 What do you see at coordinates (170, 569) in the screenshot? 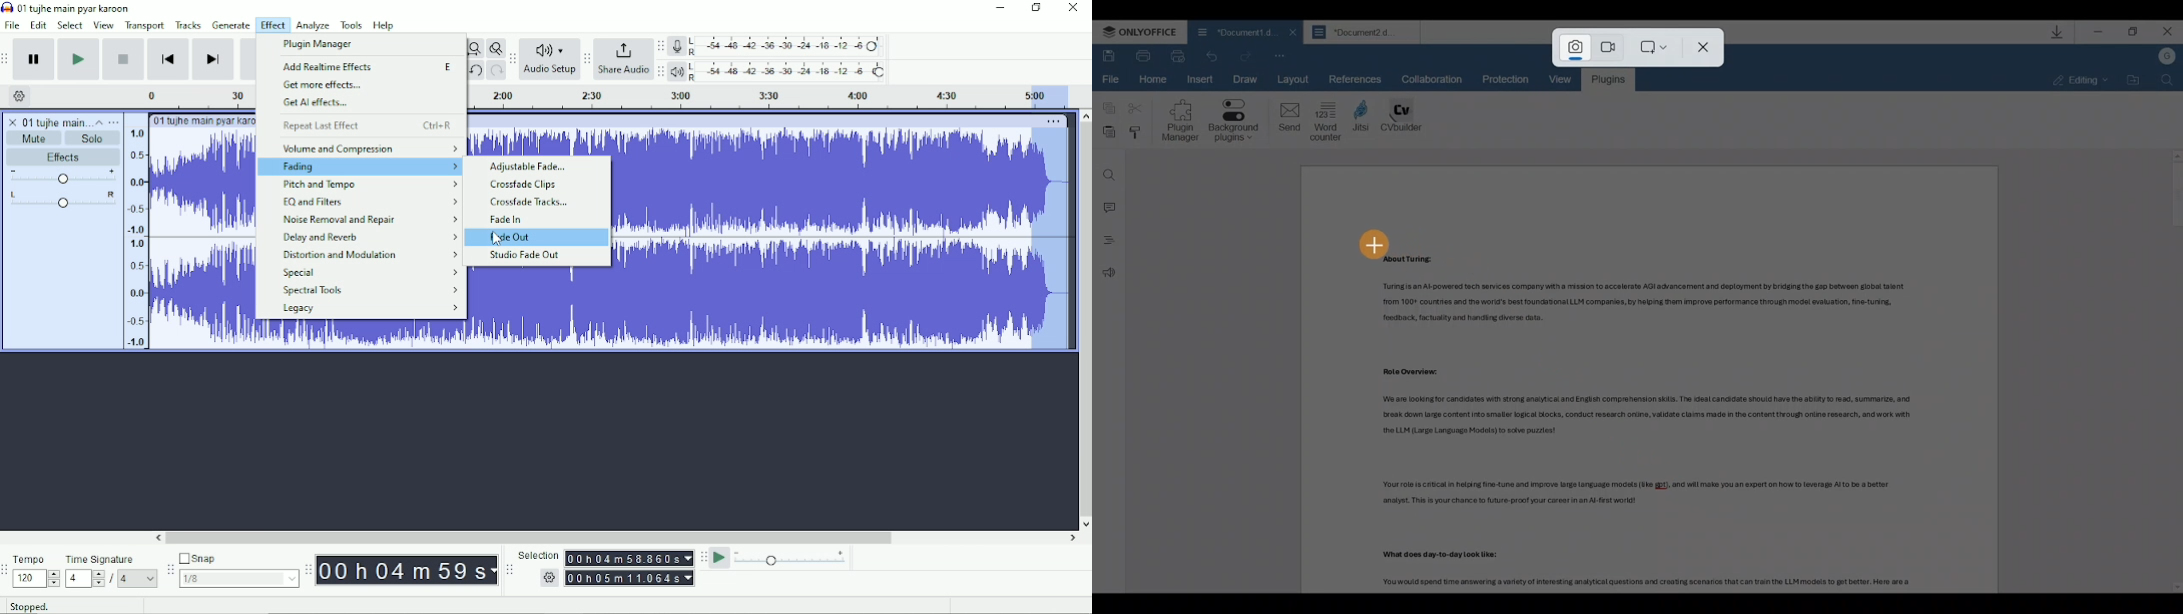
I see `Audacity snapping toolbar` at bounding box center [170, 569].